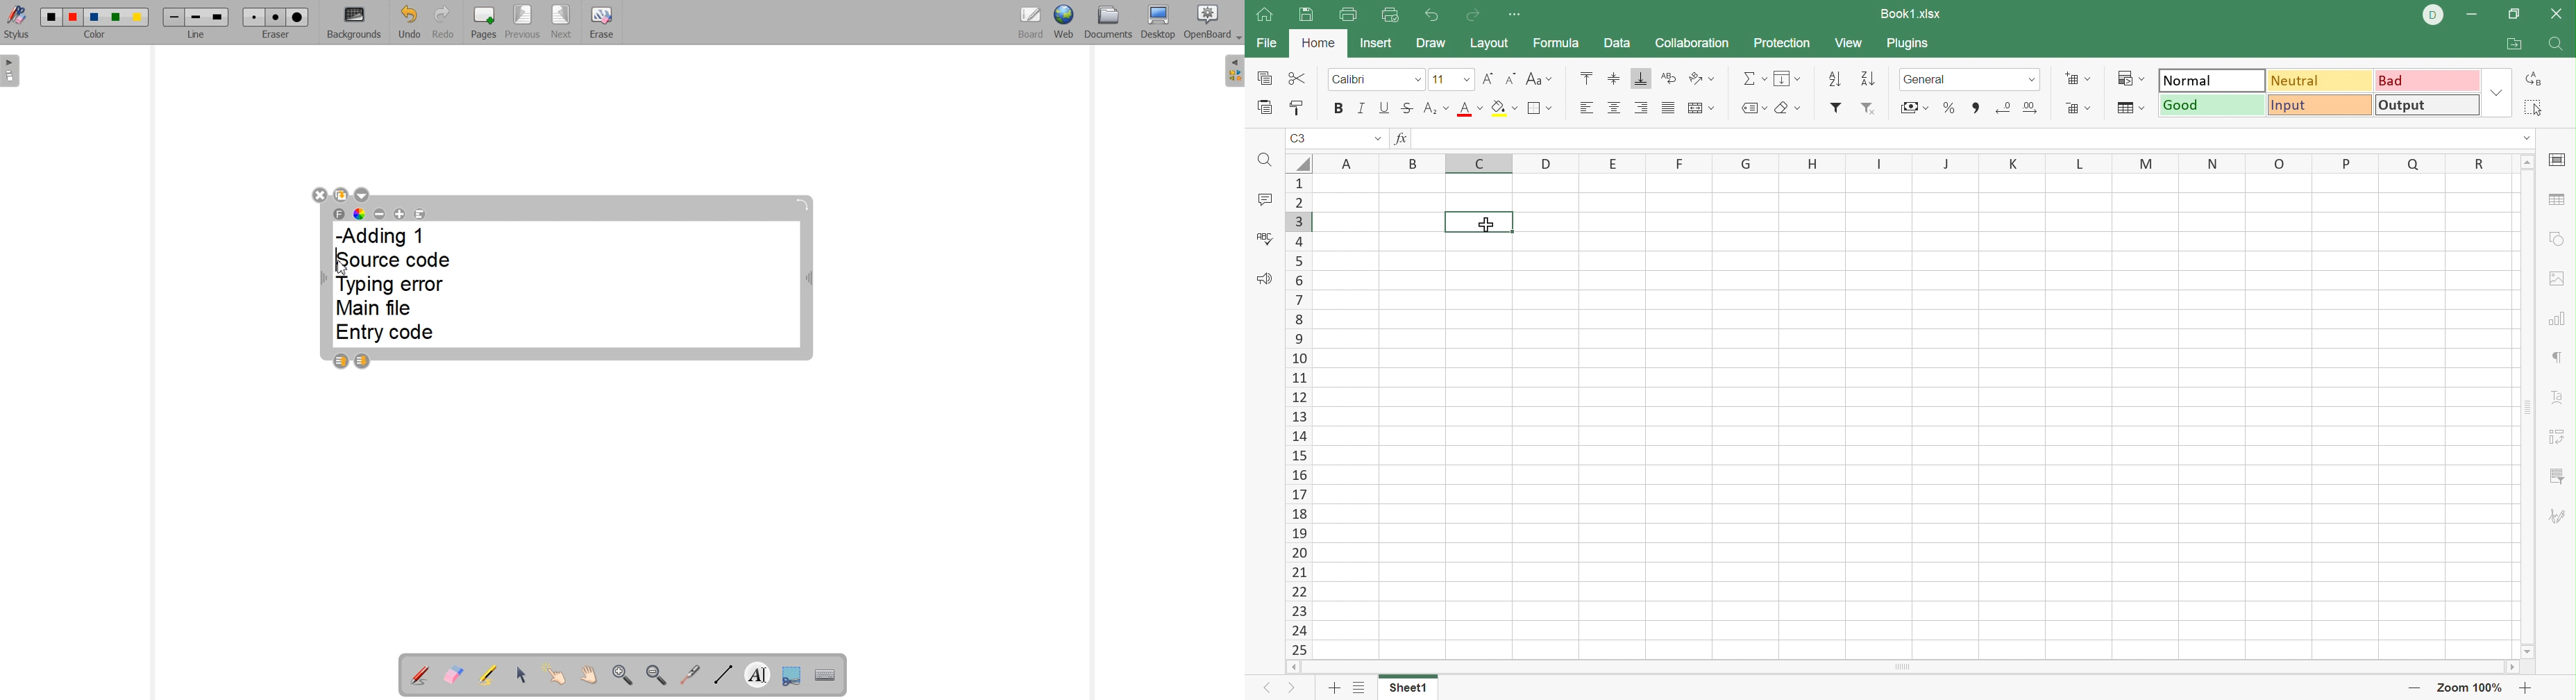 This screenshot has width=2576, height=700. Describe the element at coordinates (1485, 79) in the screenshot. I see `Increment font size` at that location.